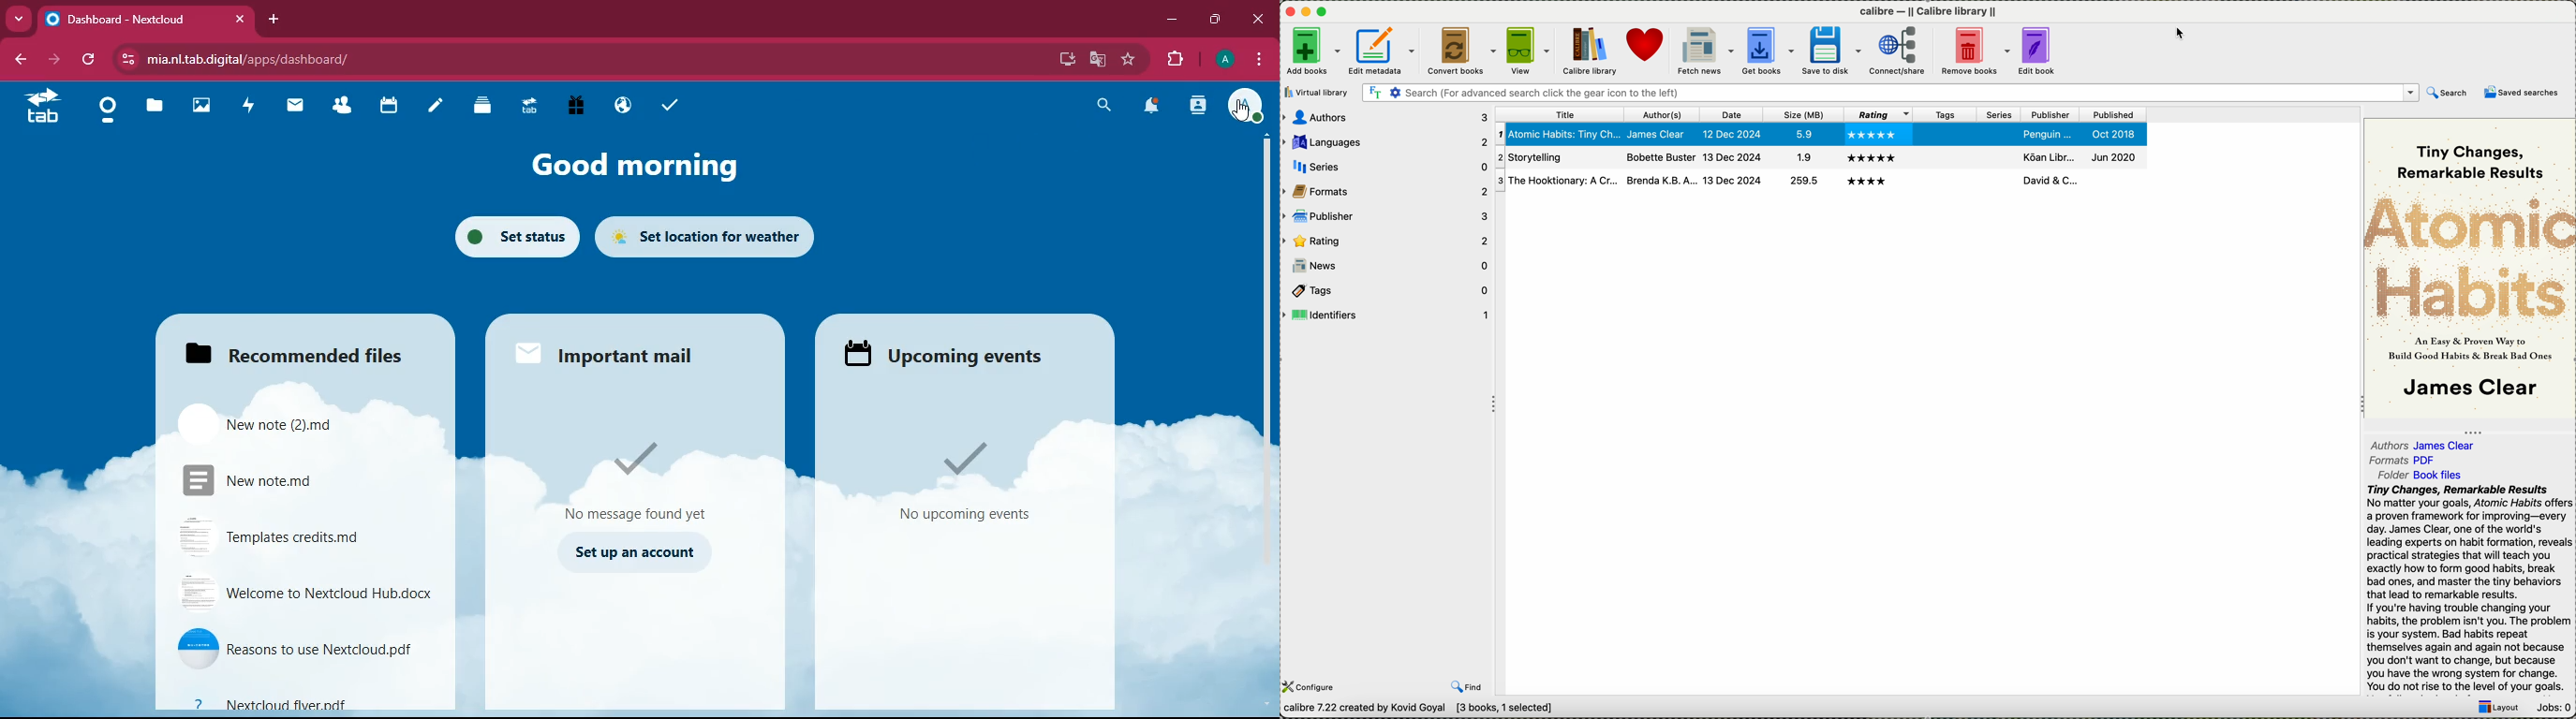  Describe the element at coordinates (1590, 51) in the screenshot. I see `Calibre library` at that location.